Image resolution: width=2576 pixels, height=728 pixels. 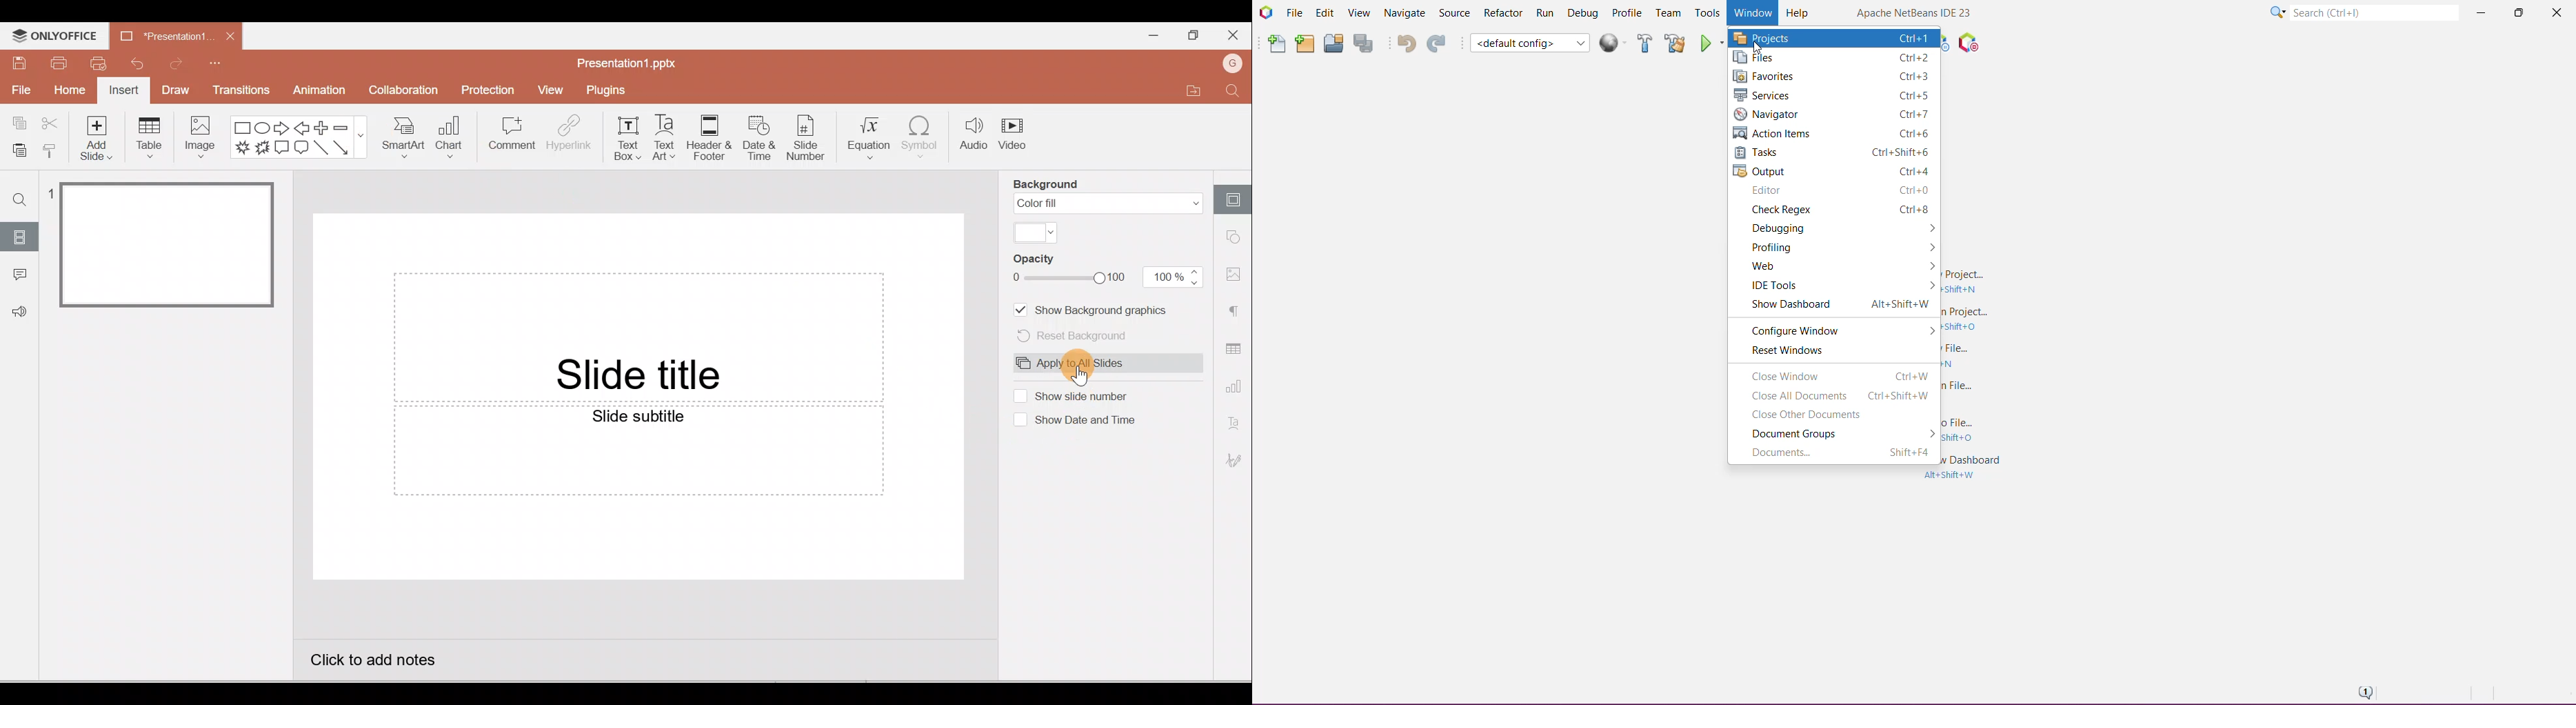 What do you see at coordinates (551, 91) in the screenshot?
I see `View` at bounding box center [551, 91].